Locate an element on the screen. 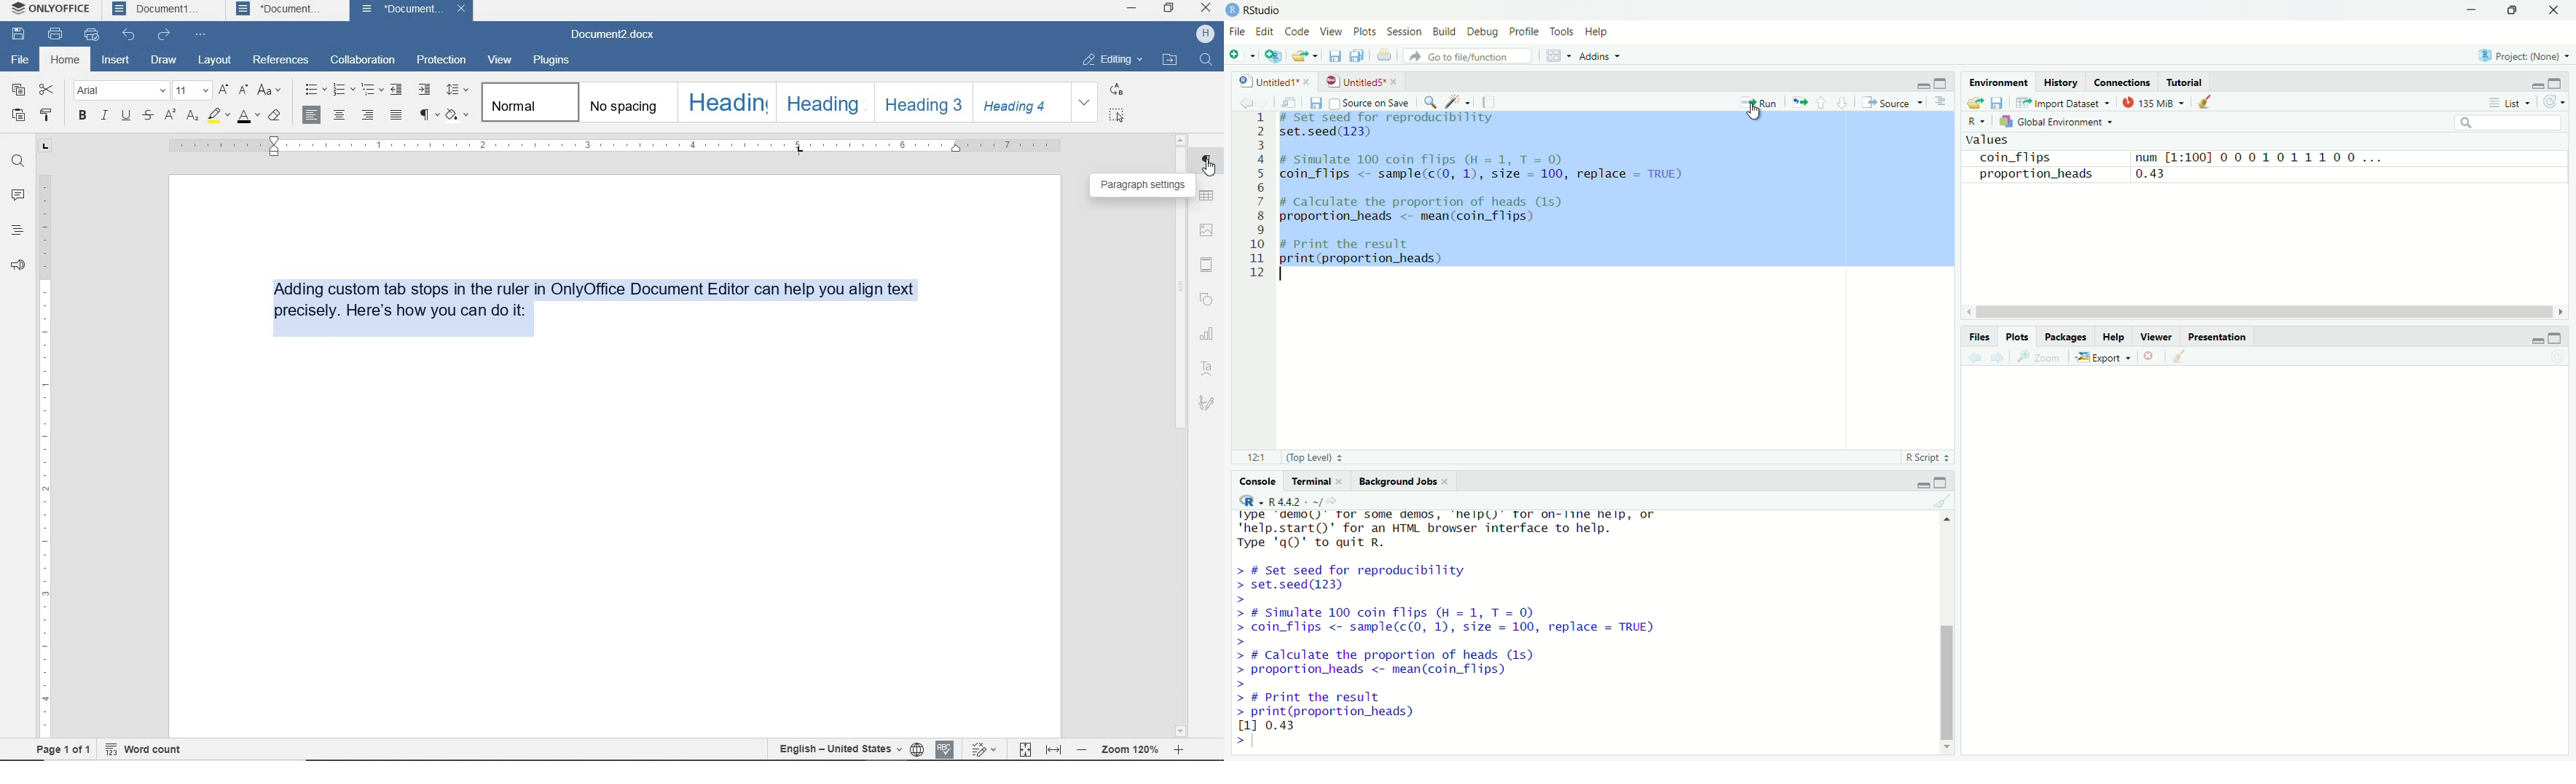 This screenshot has width=2576, height=784. close is located at coordinates (1396, 82).